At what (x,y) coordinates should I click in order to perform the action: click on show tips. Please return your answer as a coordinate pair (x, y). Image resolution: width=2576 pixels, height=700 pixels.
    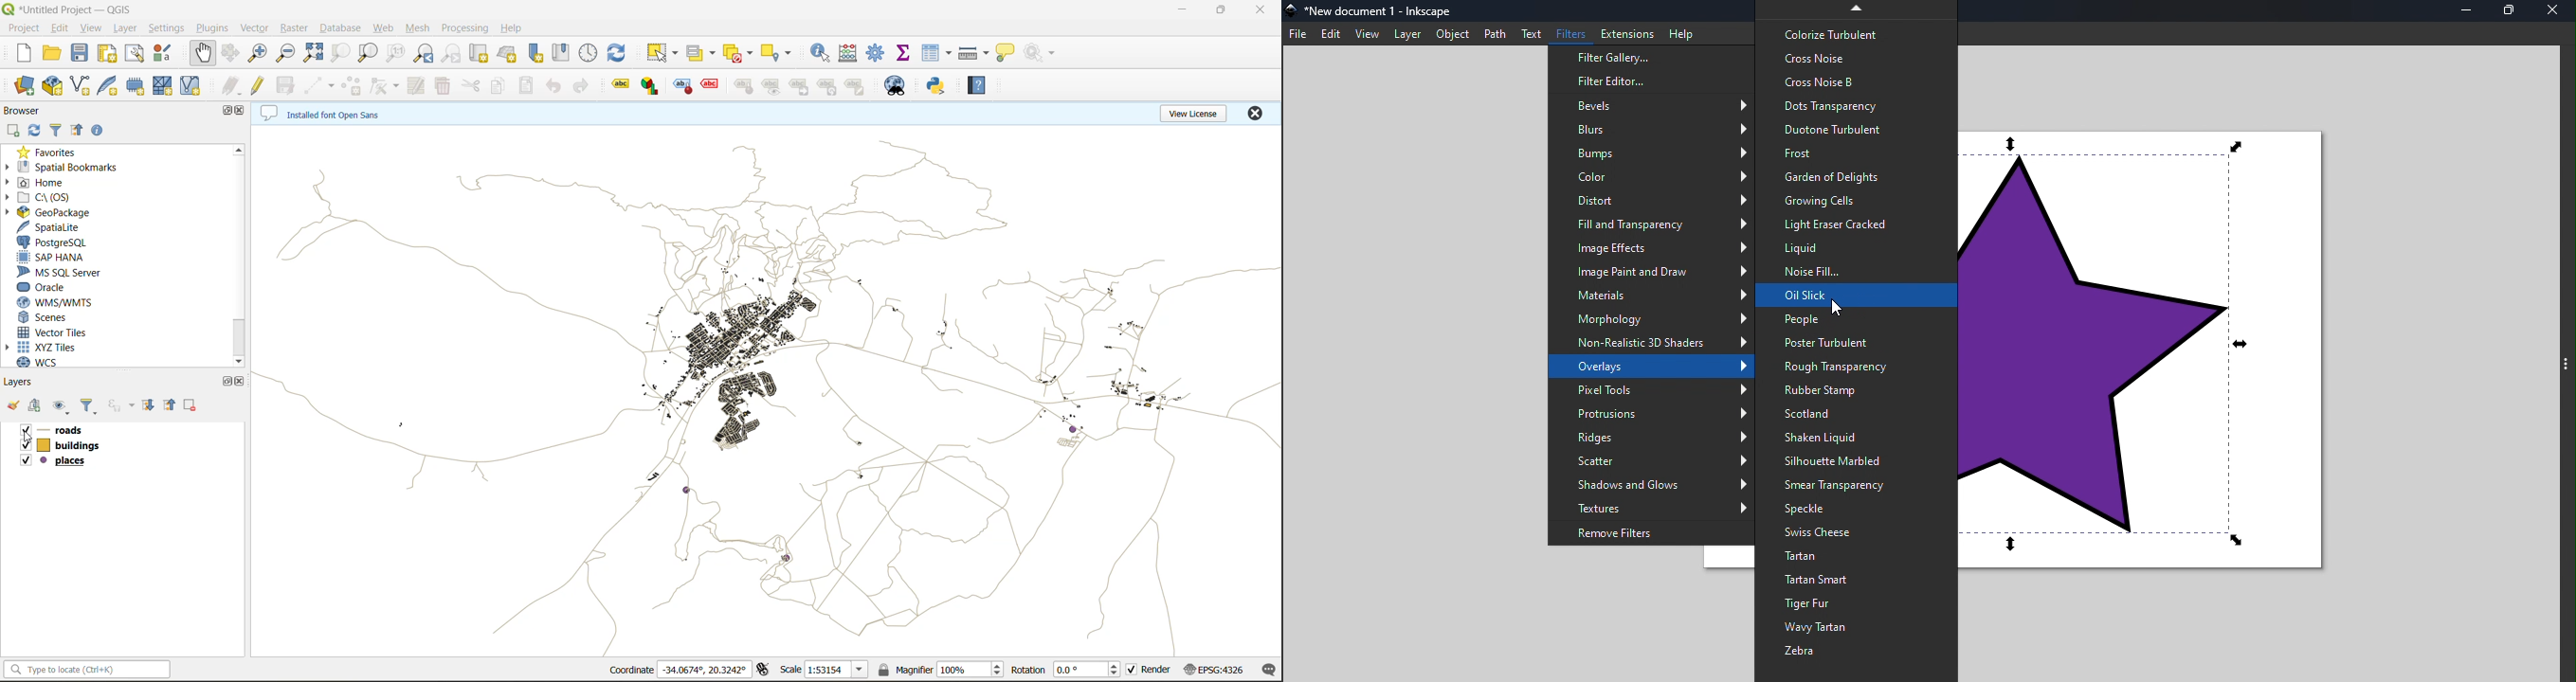
    Looking at the image, I should click on (1006, 53).